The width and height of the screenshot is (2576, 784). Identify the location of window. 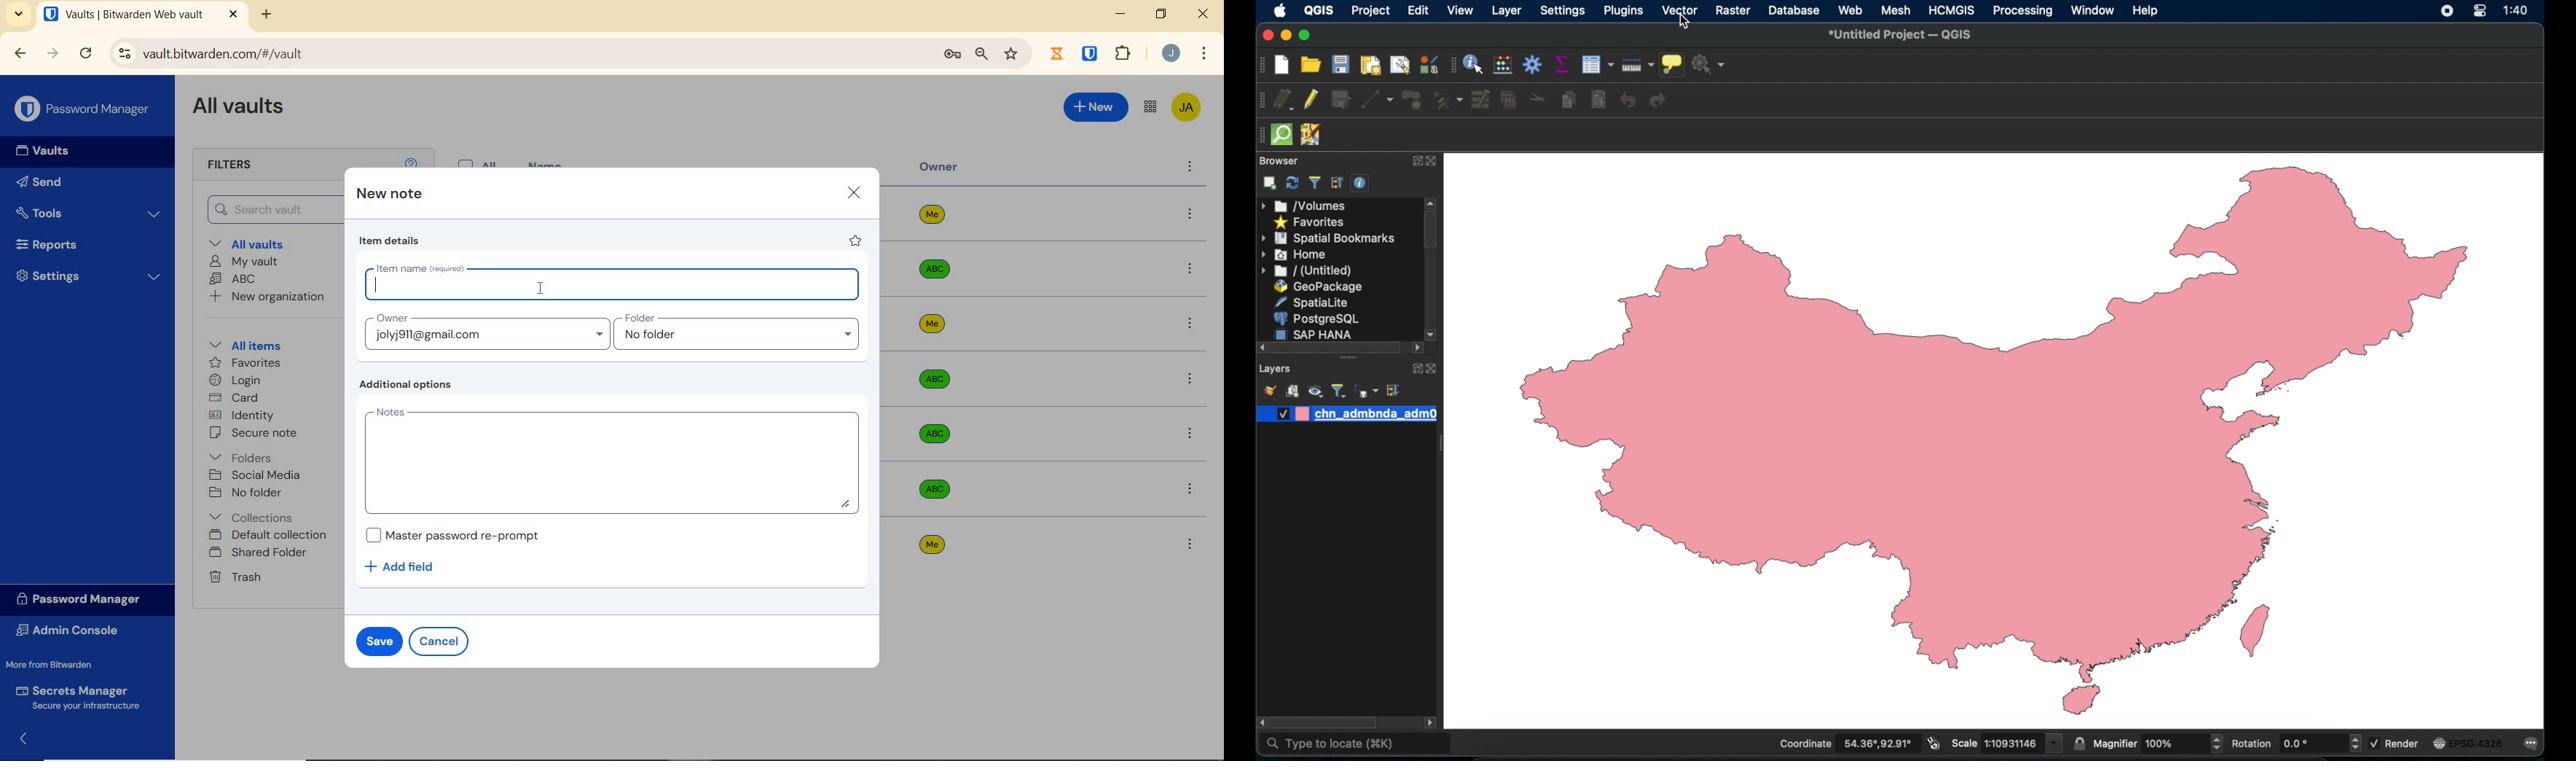
(2092, 10).